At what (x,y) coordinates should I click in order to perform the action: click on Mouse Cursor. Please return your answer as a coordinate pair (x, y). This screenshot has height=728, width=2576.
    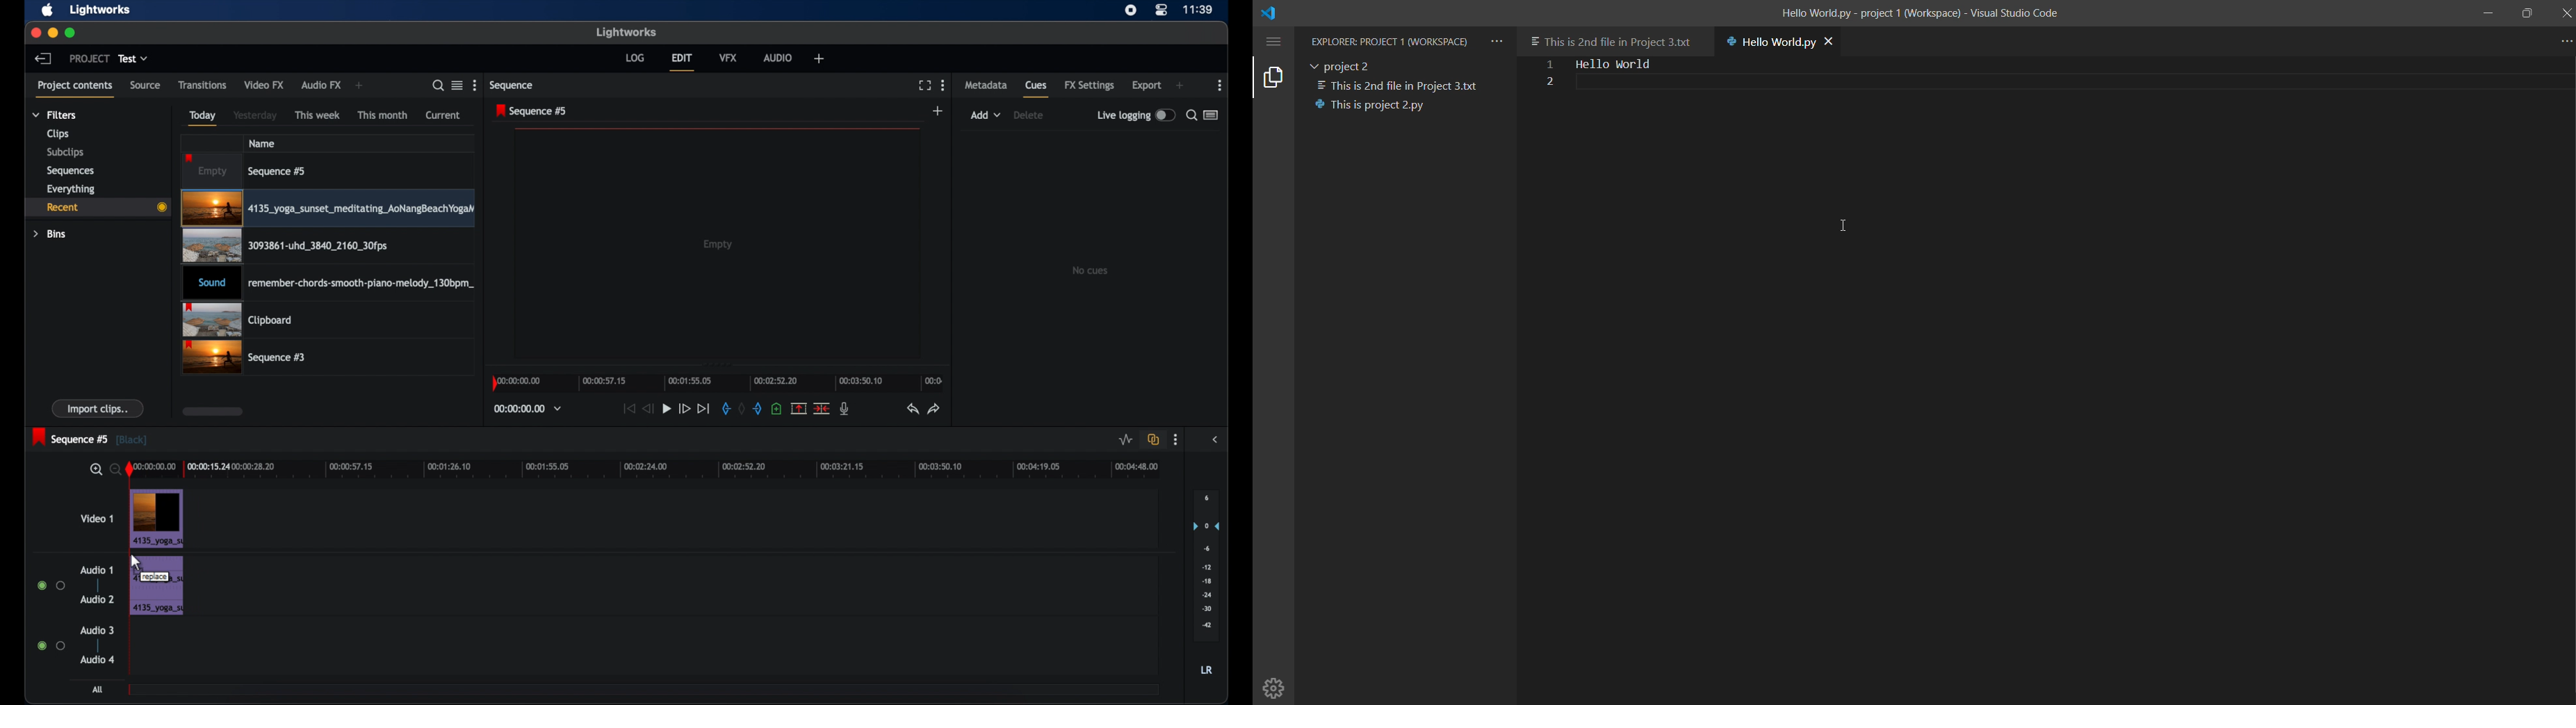
    Looking at the image, I should click on (136, 563).